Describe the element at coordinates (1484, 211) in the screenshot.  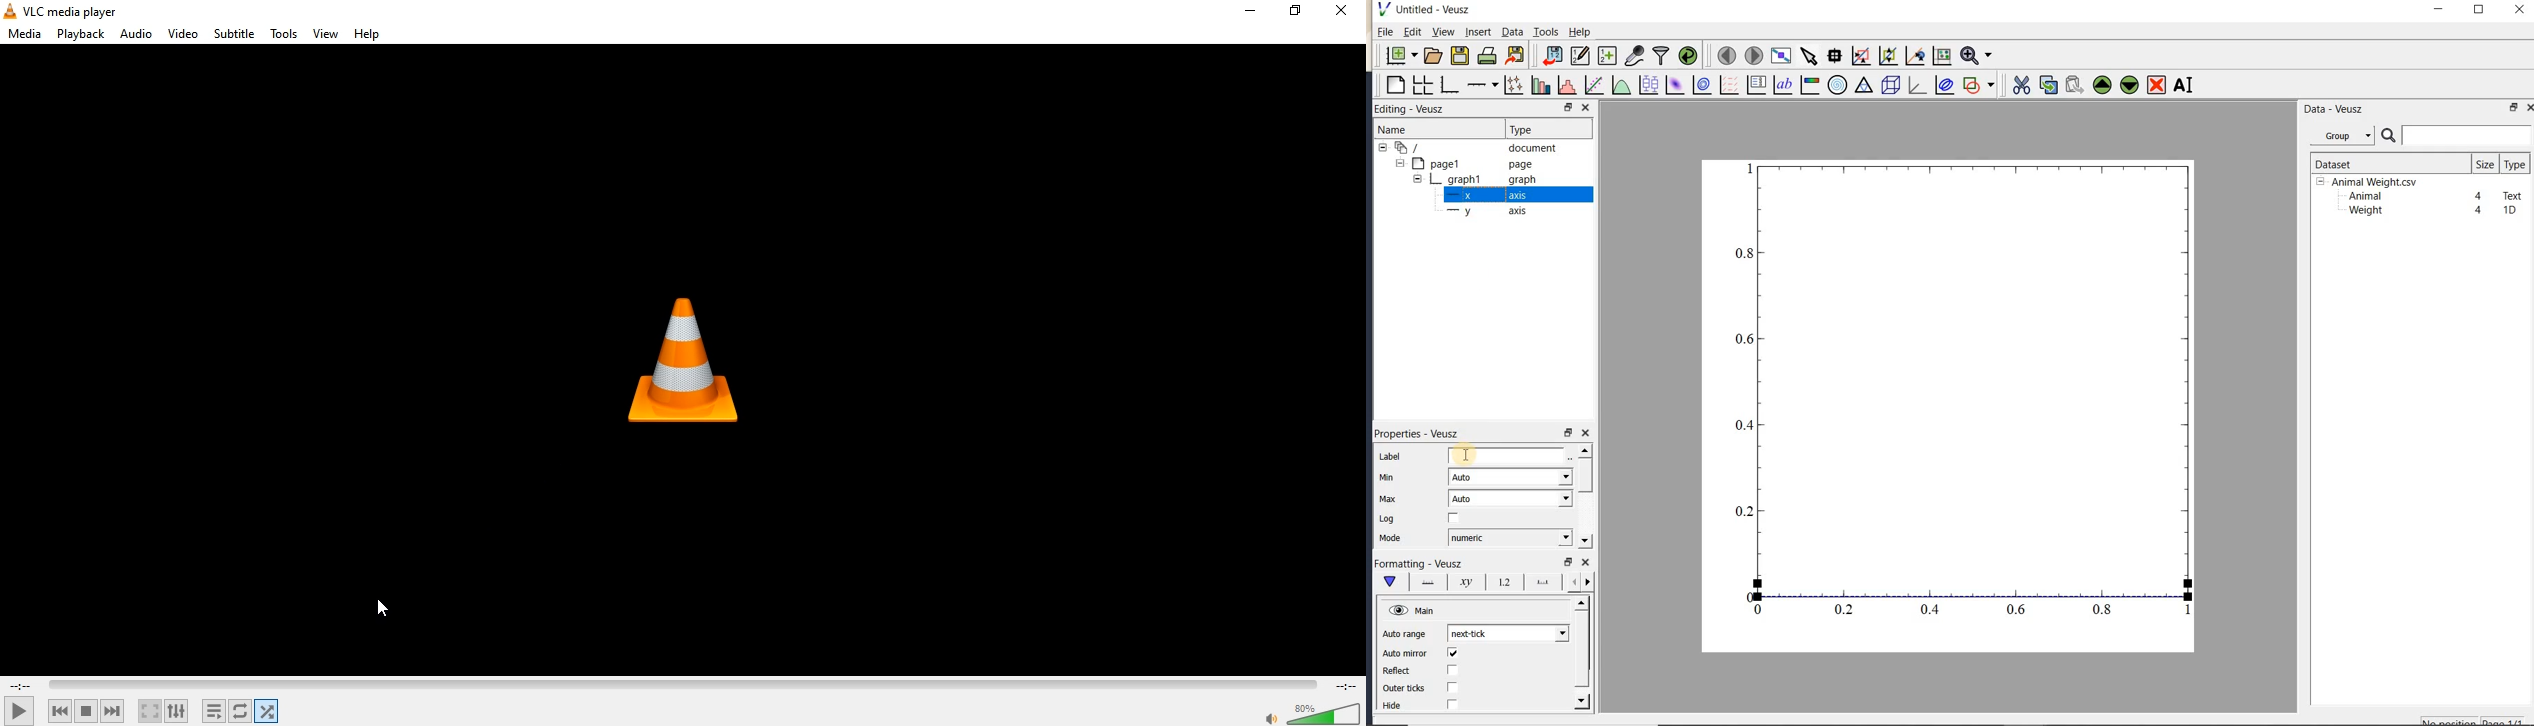
I see `axis` at that location.